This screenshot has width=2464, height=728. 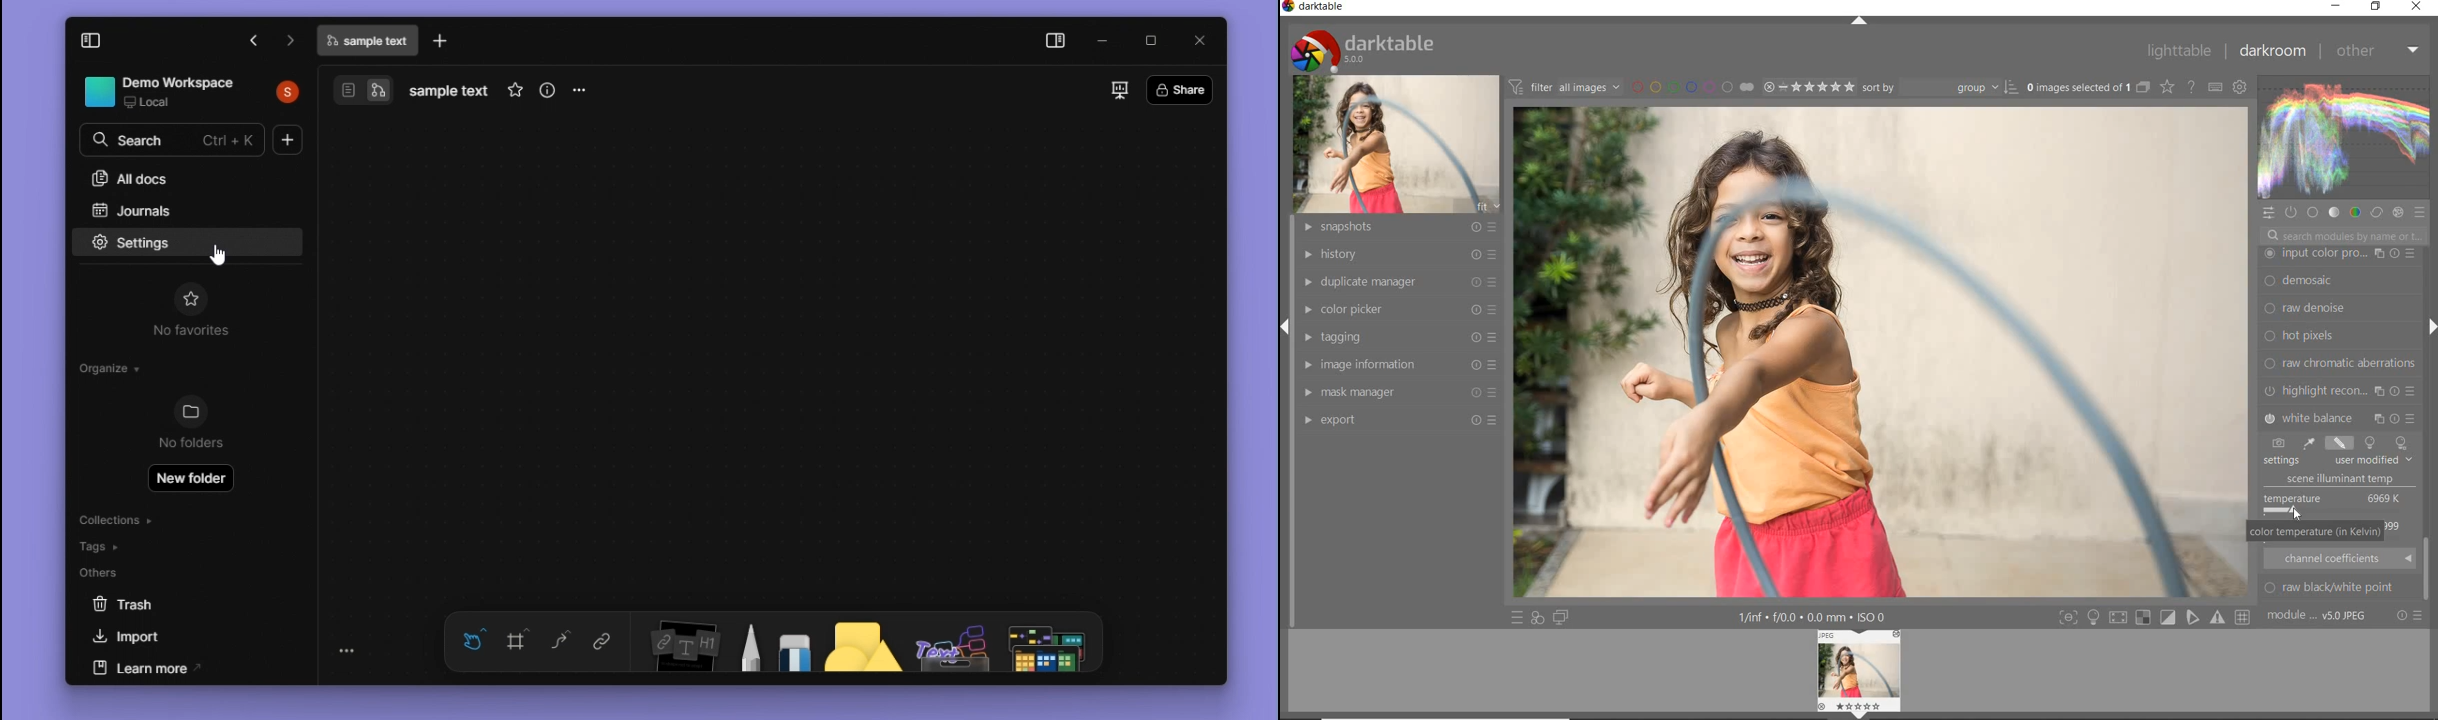 What do you see at coordinates (562, 641) in the screenshot?
I see `curve` at bounding box center [562, 641].